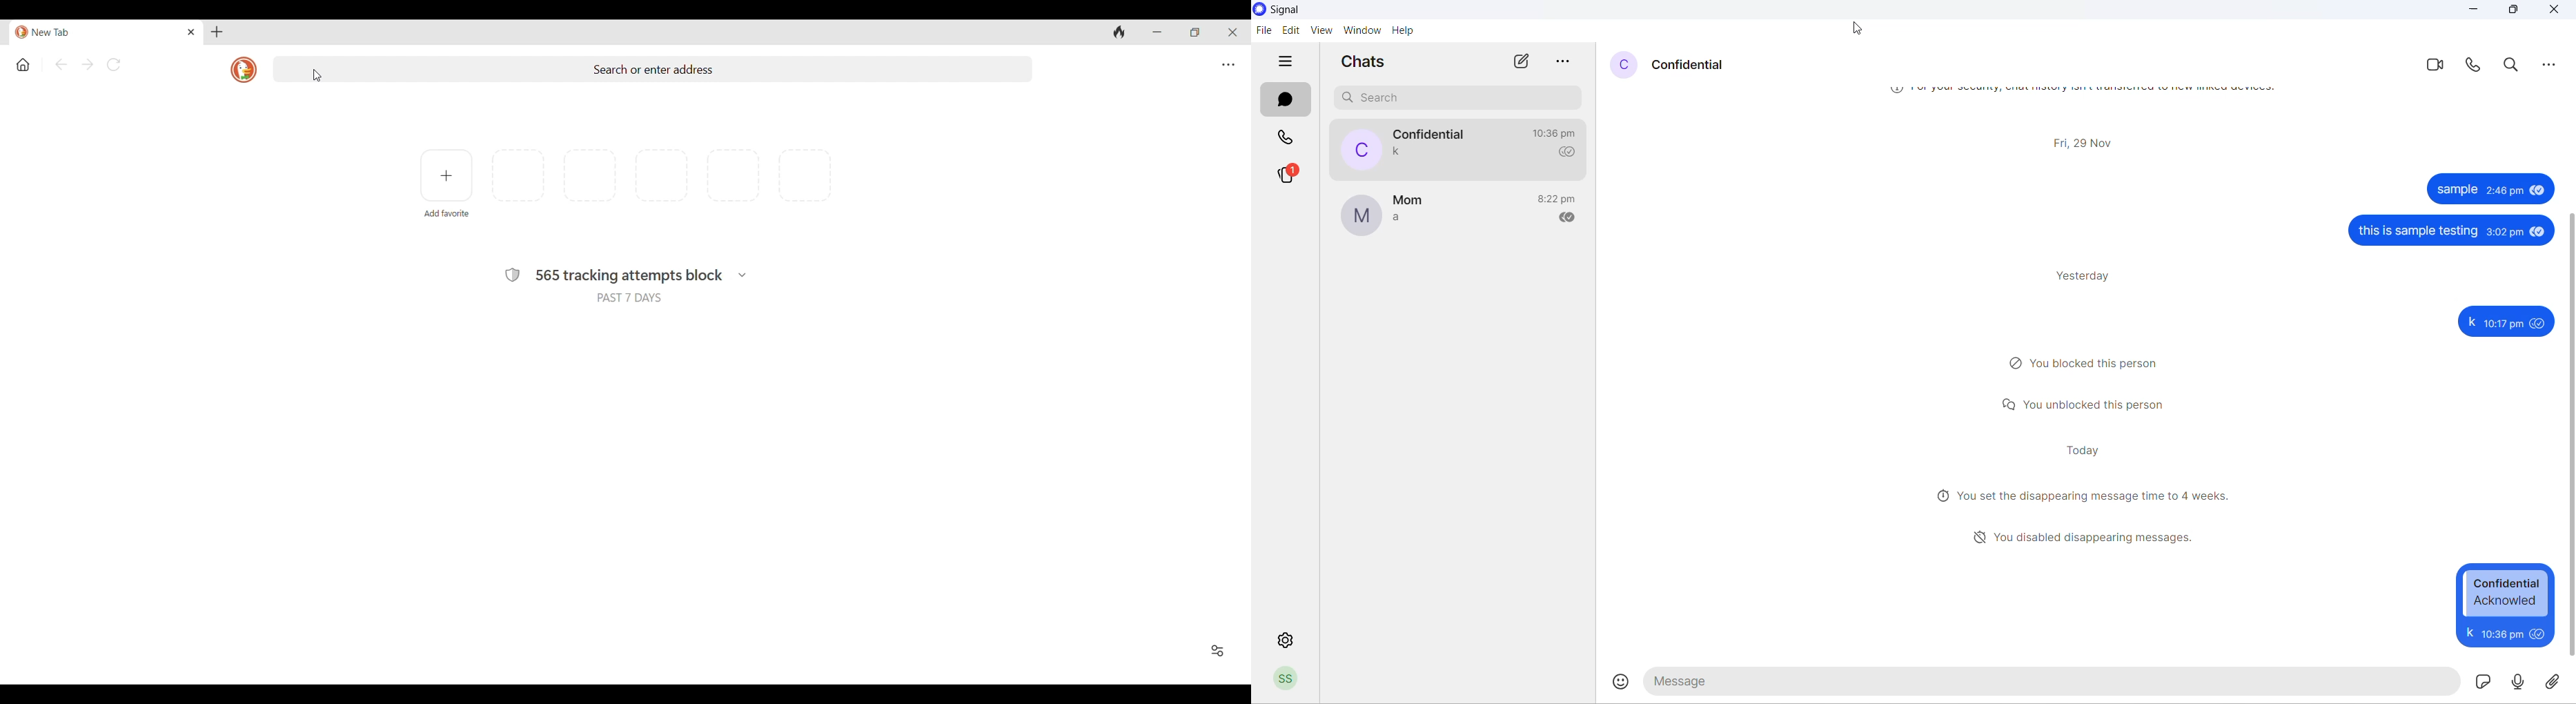 This screenshot has height=728, width=2576. Describe the element at coordinates (1285, 99) in the screenshot. I see `chats` at that location.